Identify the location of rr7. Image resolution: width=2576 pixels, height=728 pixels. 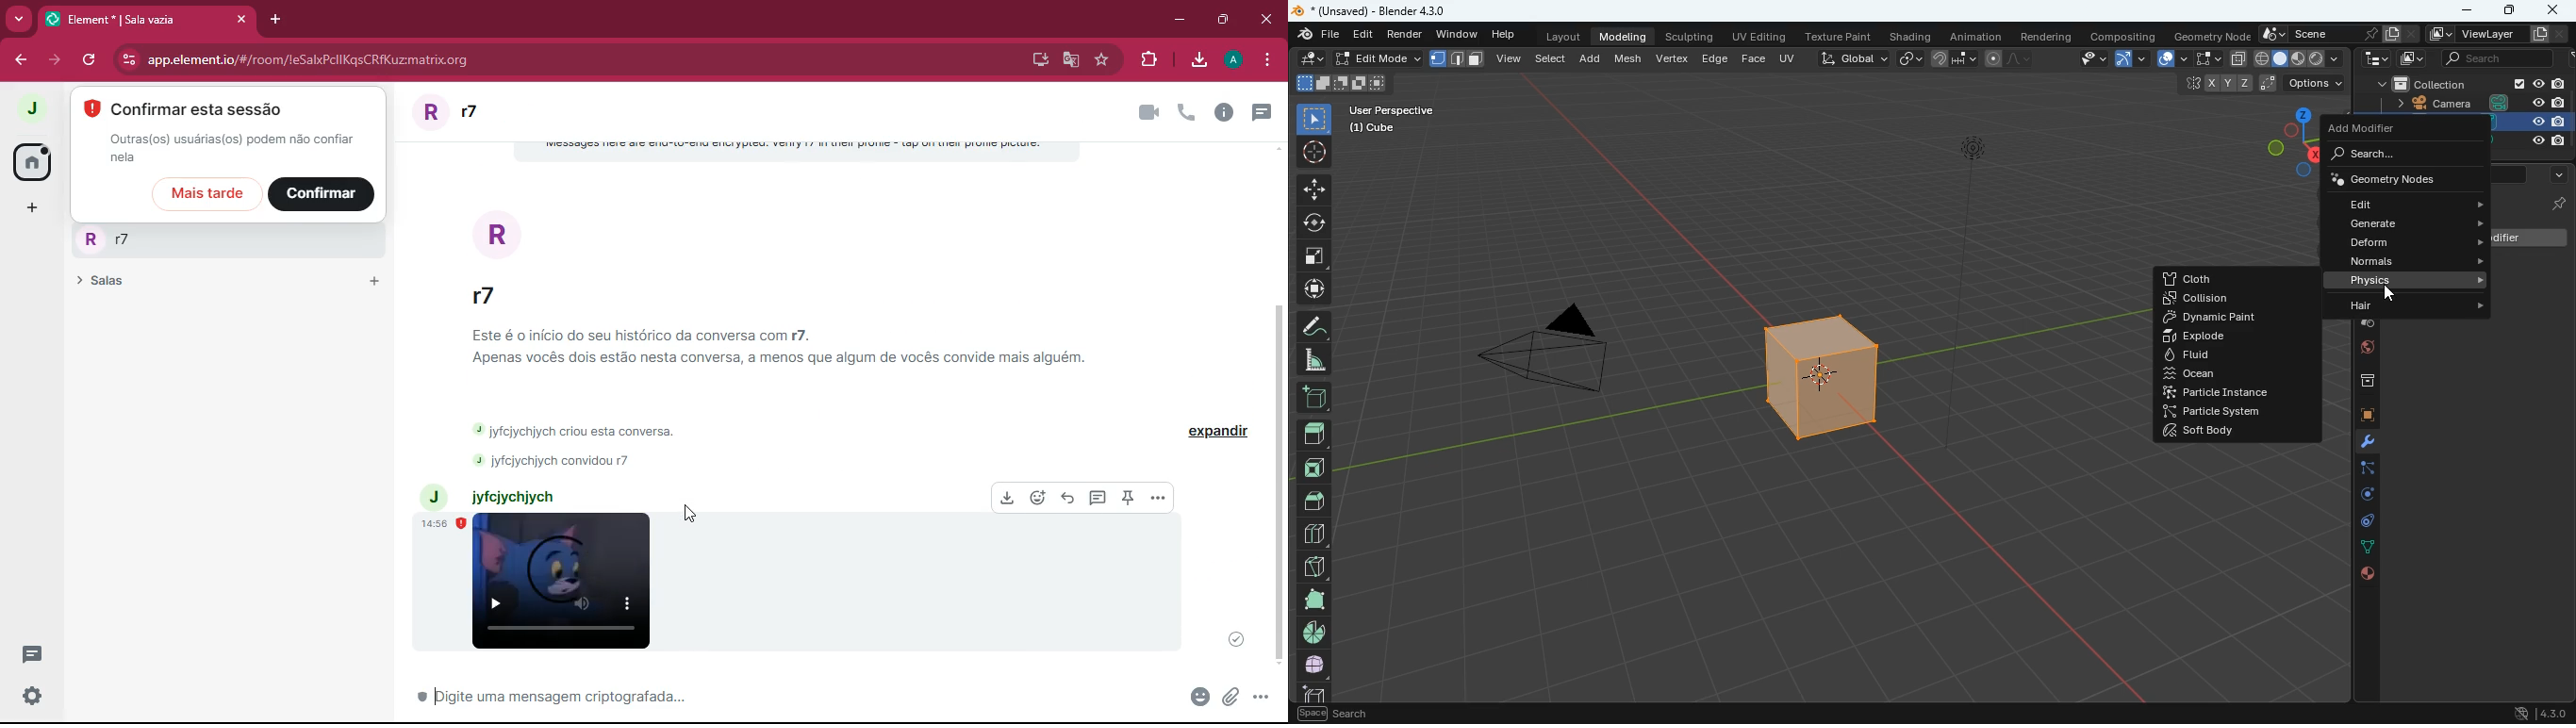
(156, 240).